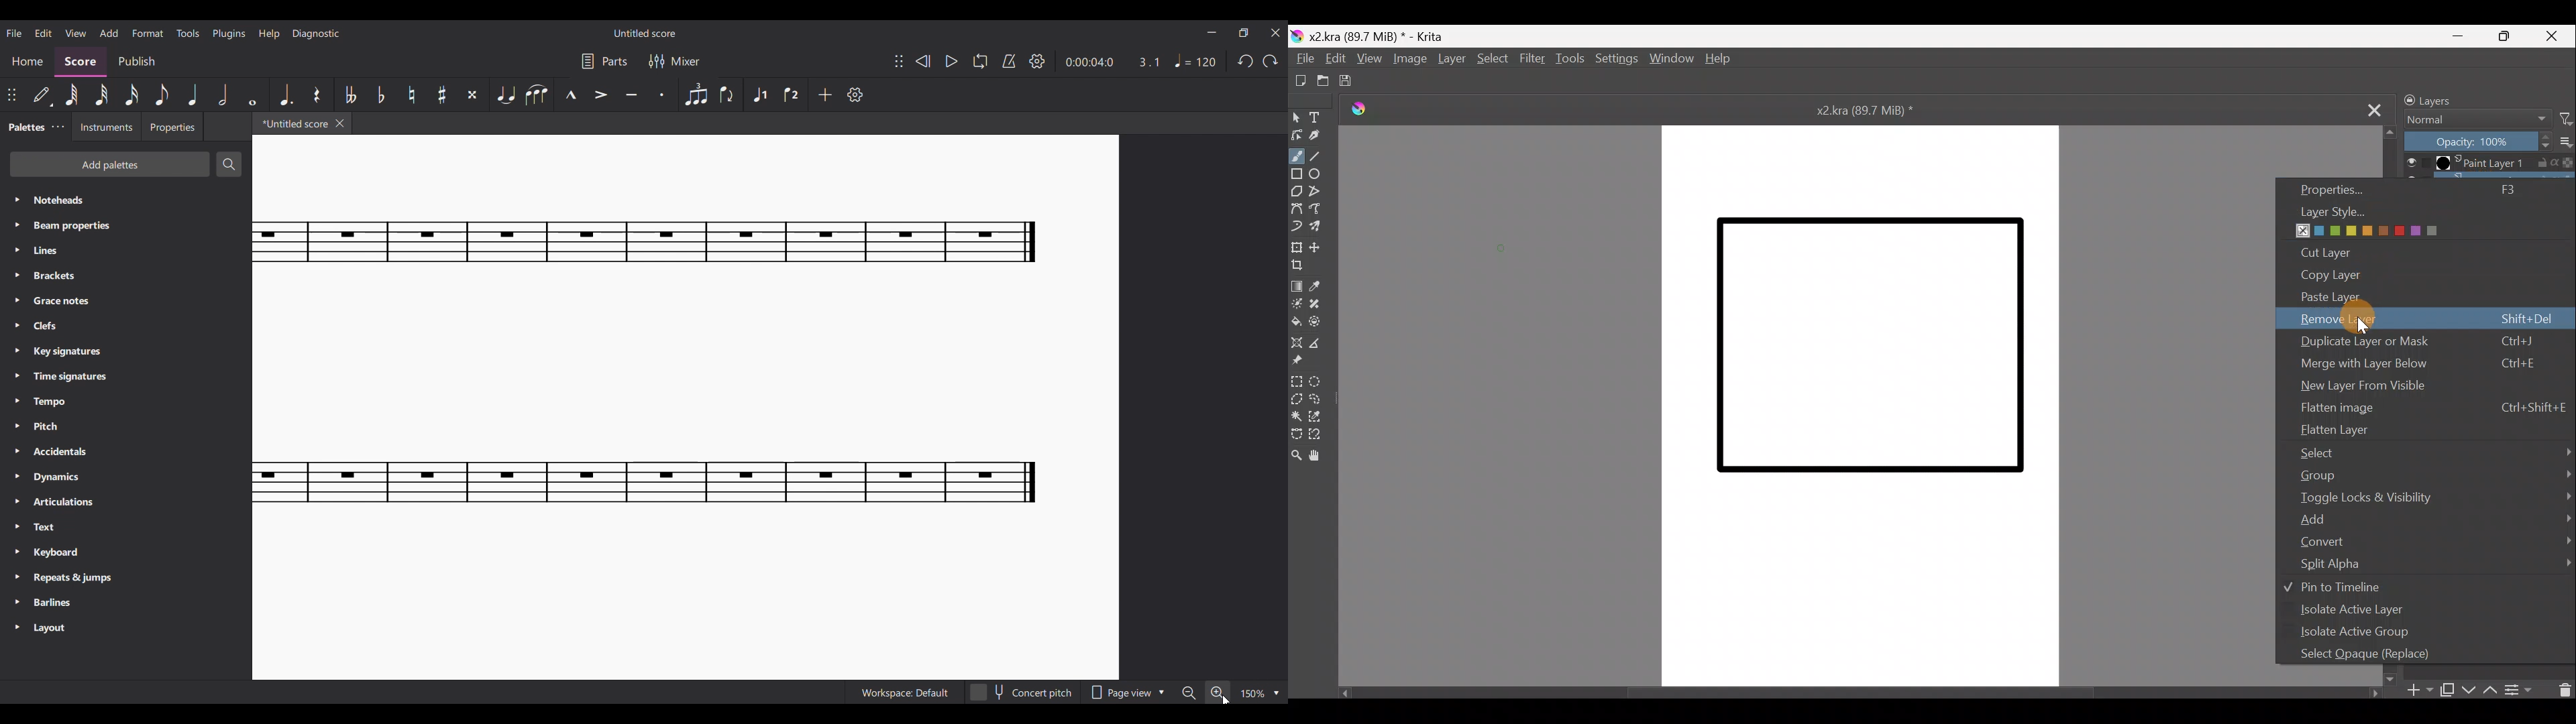  I want to click on Magnetic curve selection tool, so click(1320, 434).